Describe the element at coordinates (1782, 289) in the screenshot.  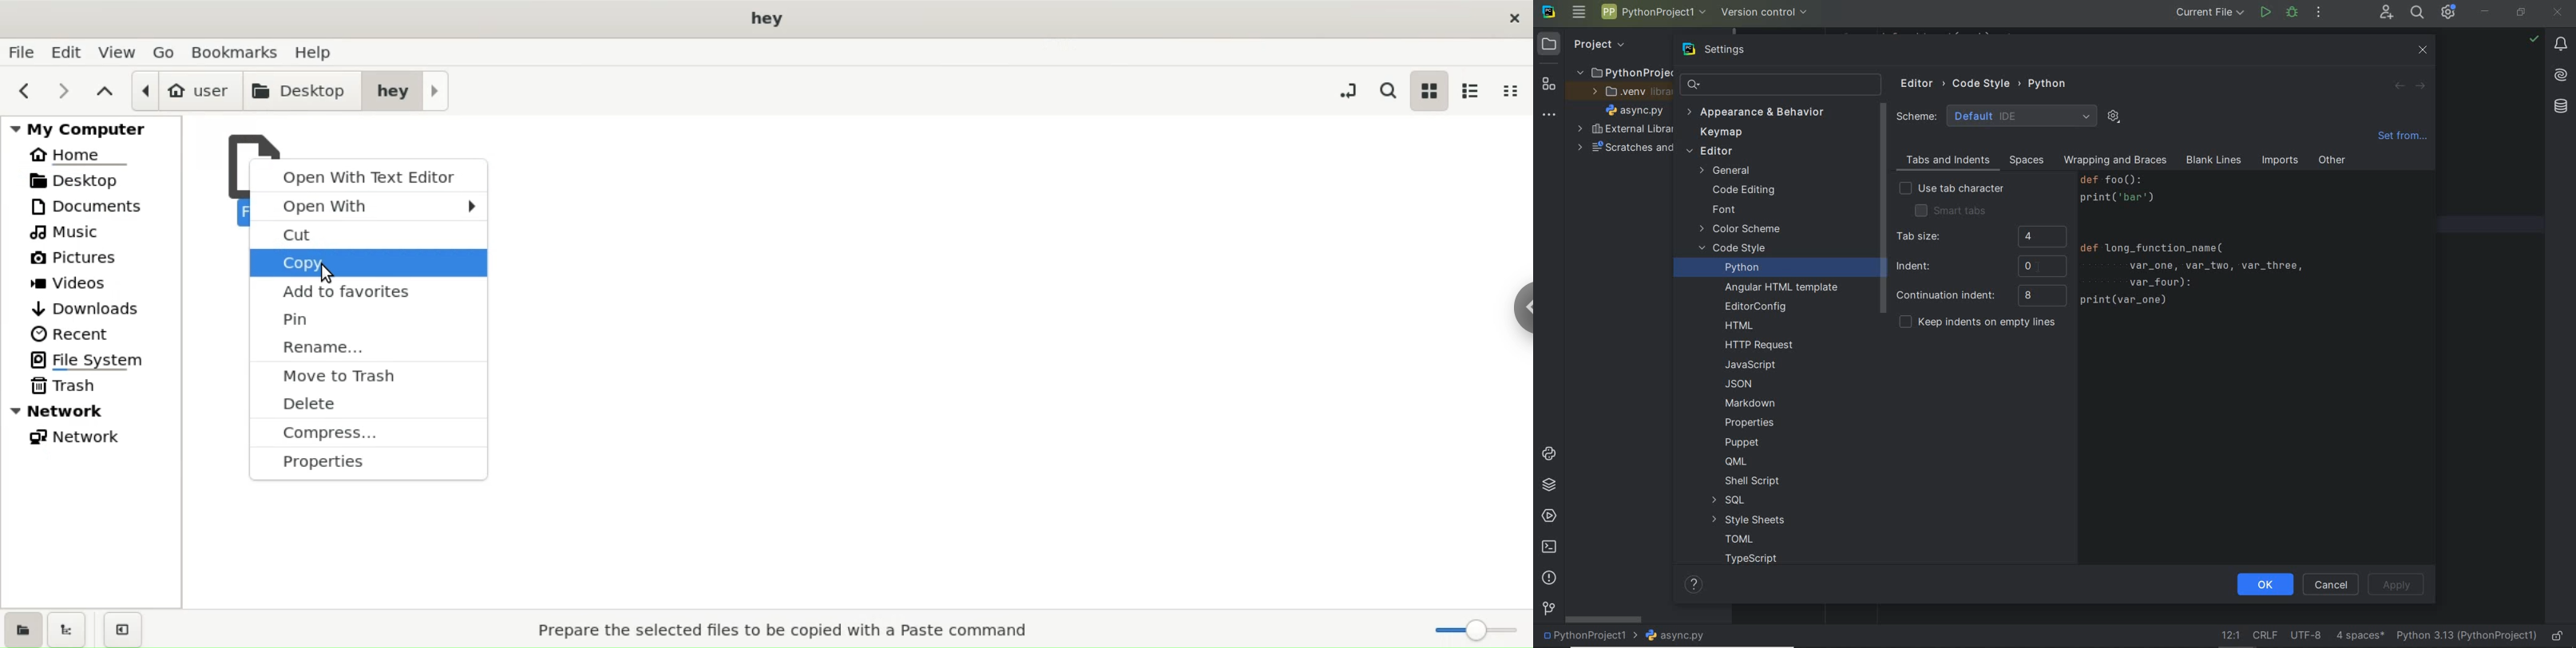
I see `Angular HTML Template` at that location.